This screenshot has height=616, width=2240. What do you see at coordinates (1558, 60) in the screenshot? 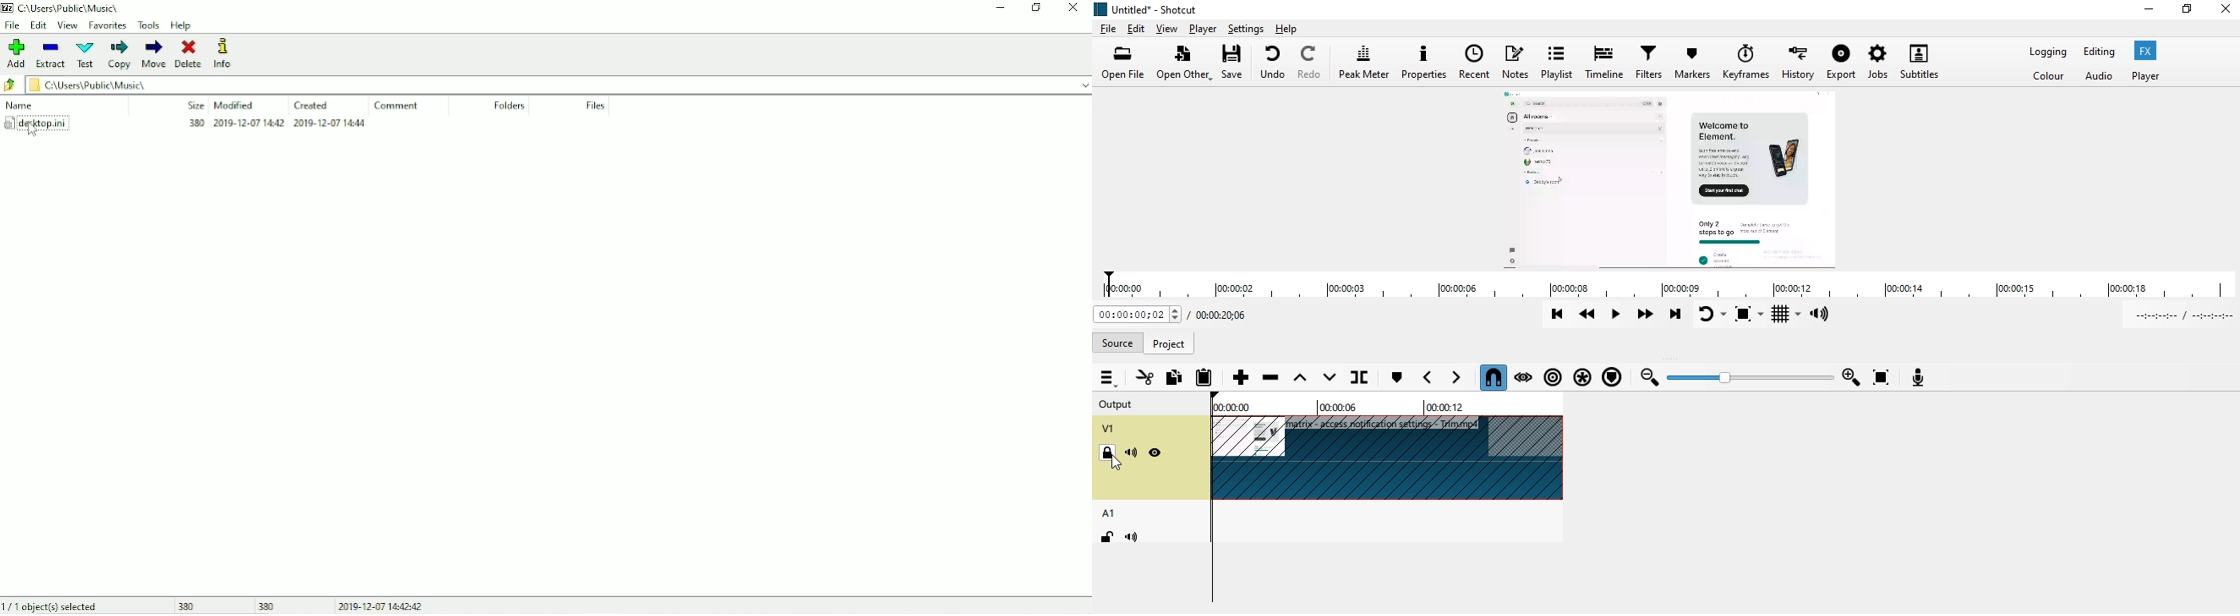
I see `playlist` at bounding box center [1558, 60].